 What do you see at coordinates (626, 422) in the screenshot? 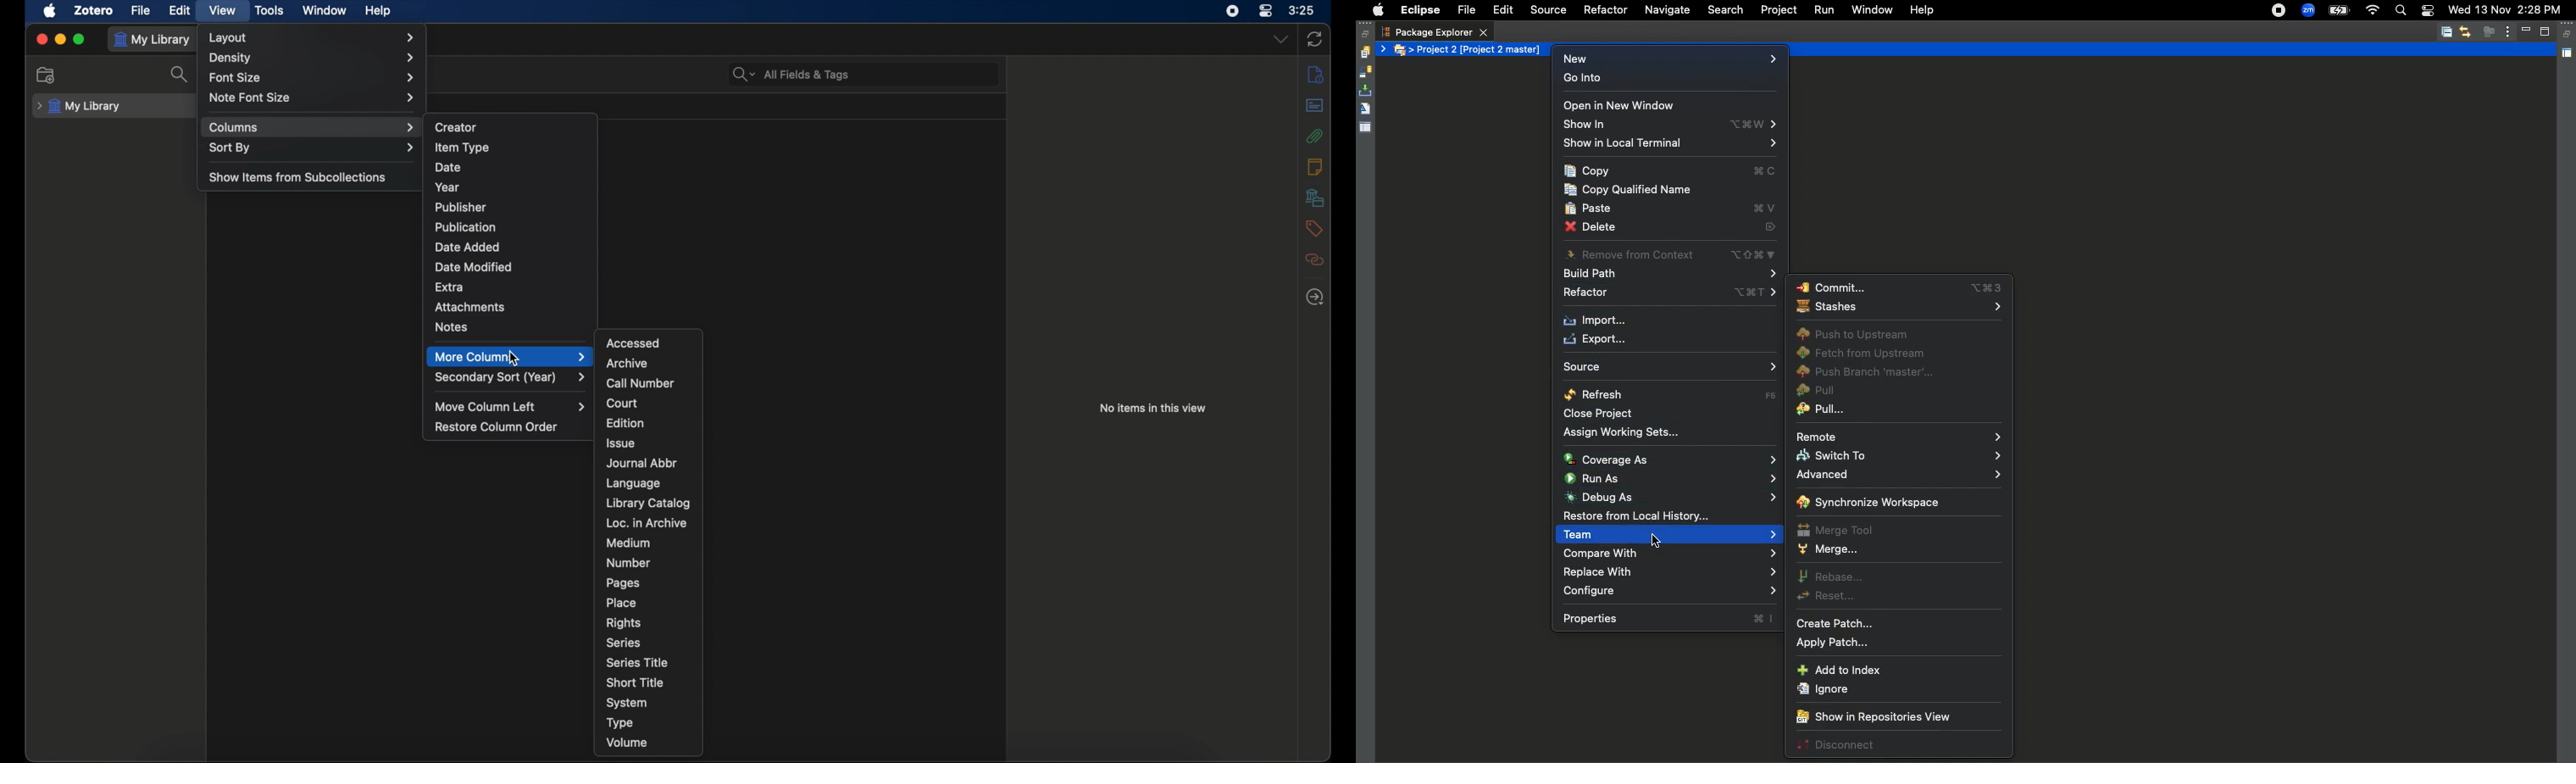
I see `edition` at bounding box center [626, 422].